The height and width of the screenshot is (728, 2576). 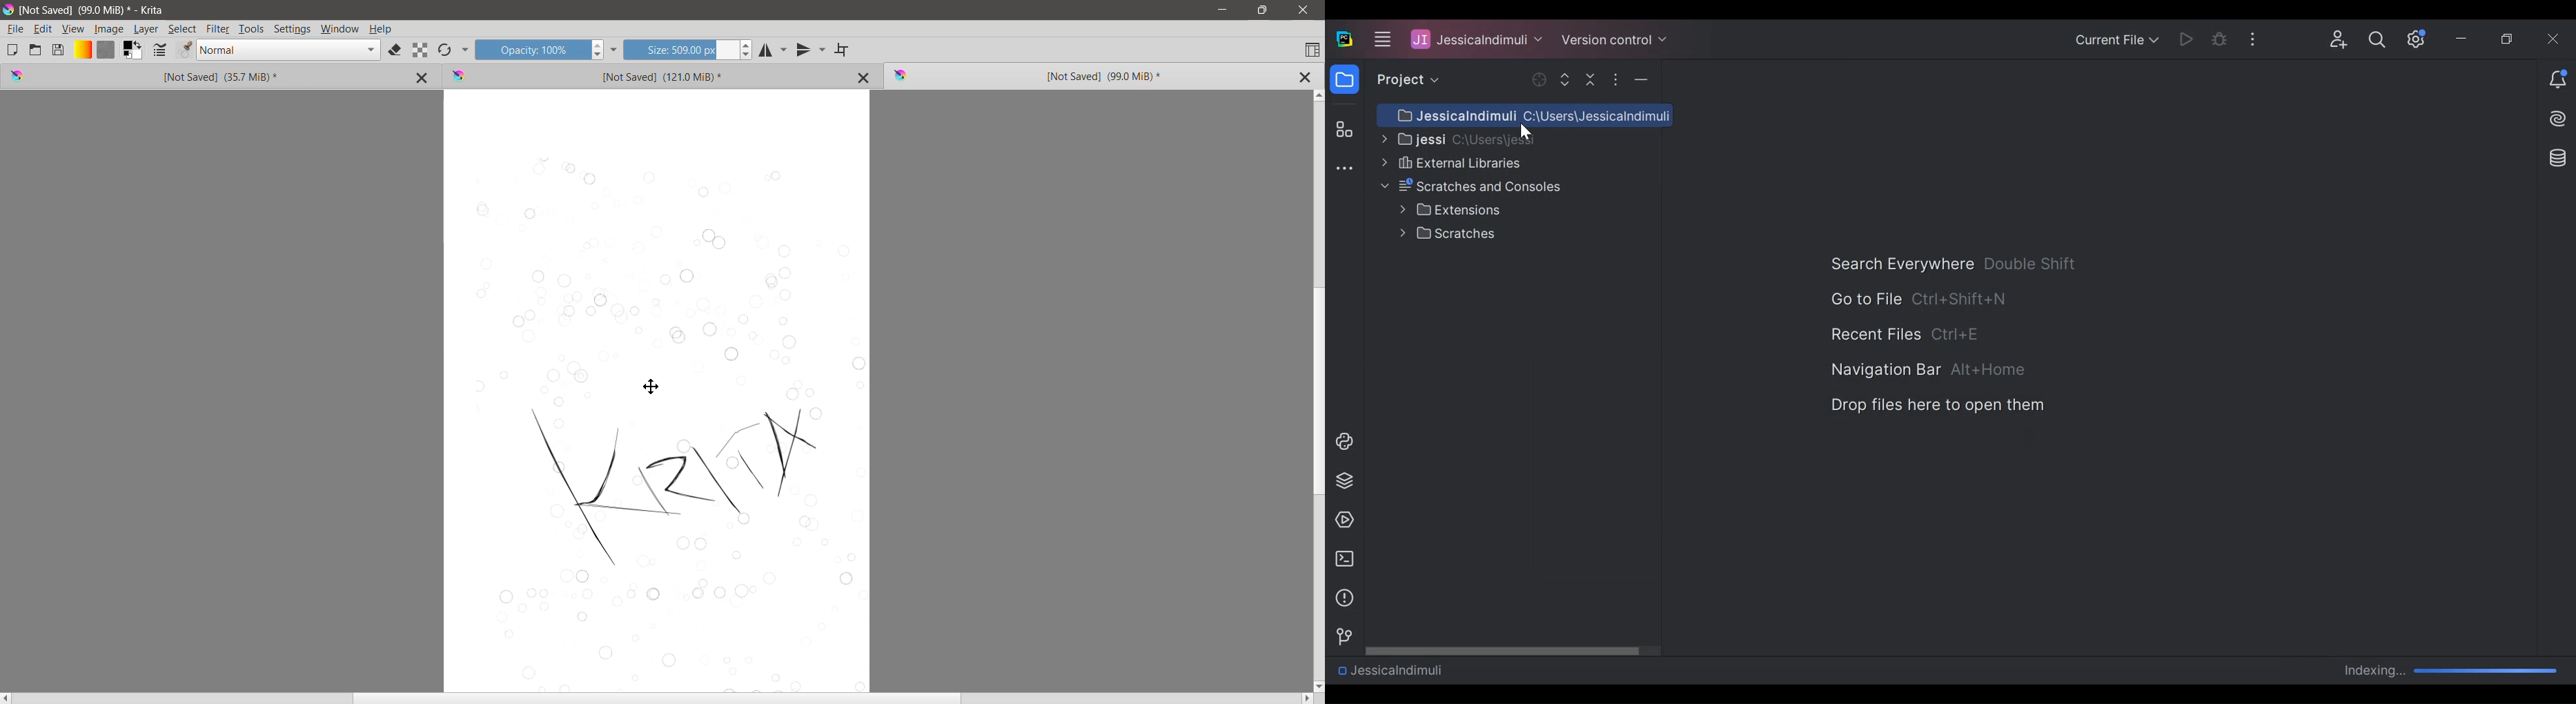 I want to click on shortcut, so click(x=1989, y=370).